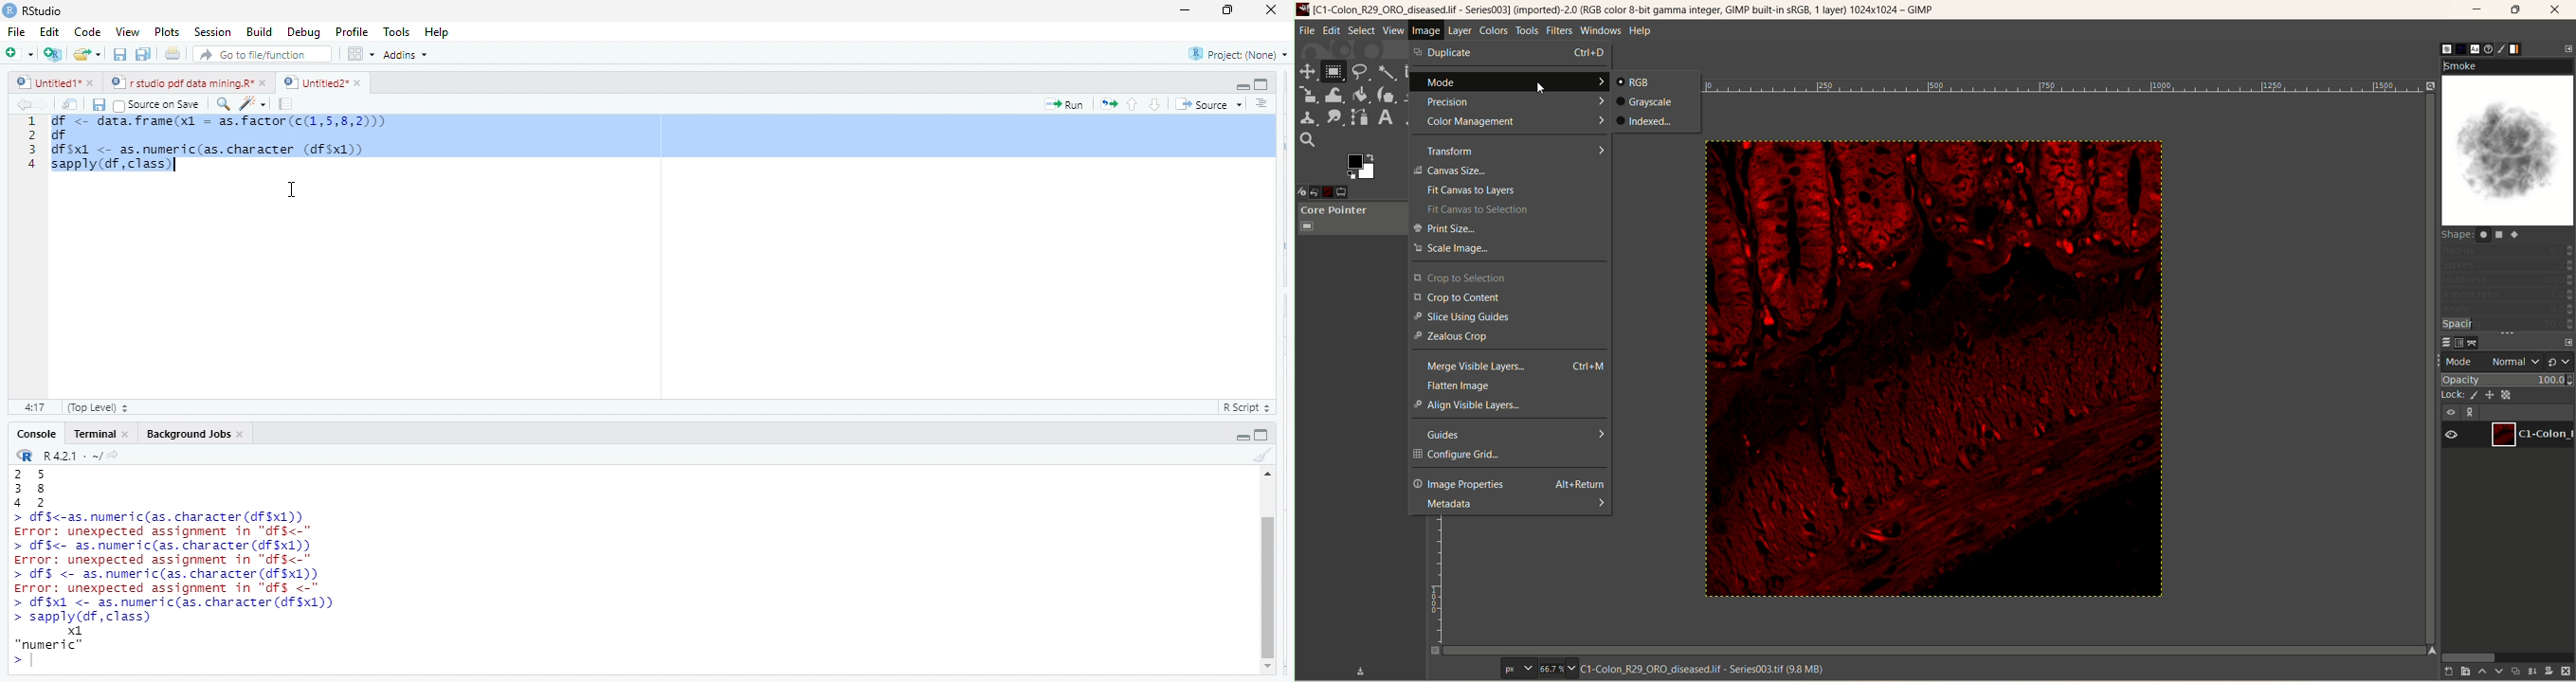 This screenshot has width=2576, height=700. What do you see at coordinates (9, 9) in the screenshot?
I see `r studio logo` at bounding box center [9, 9].